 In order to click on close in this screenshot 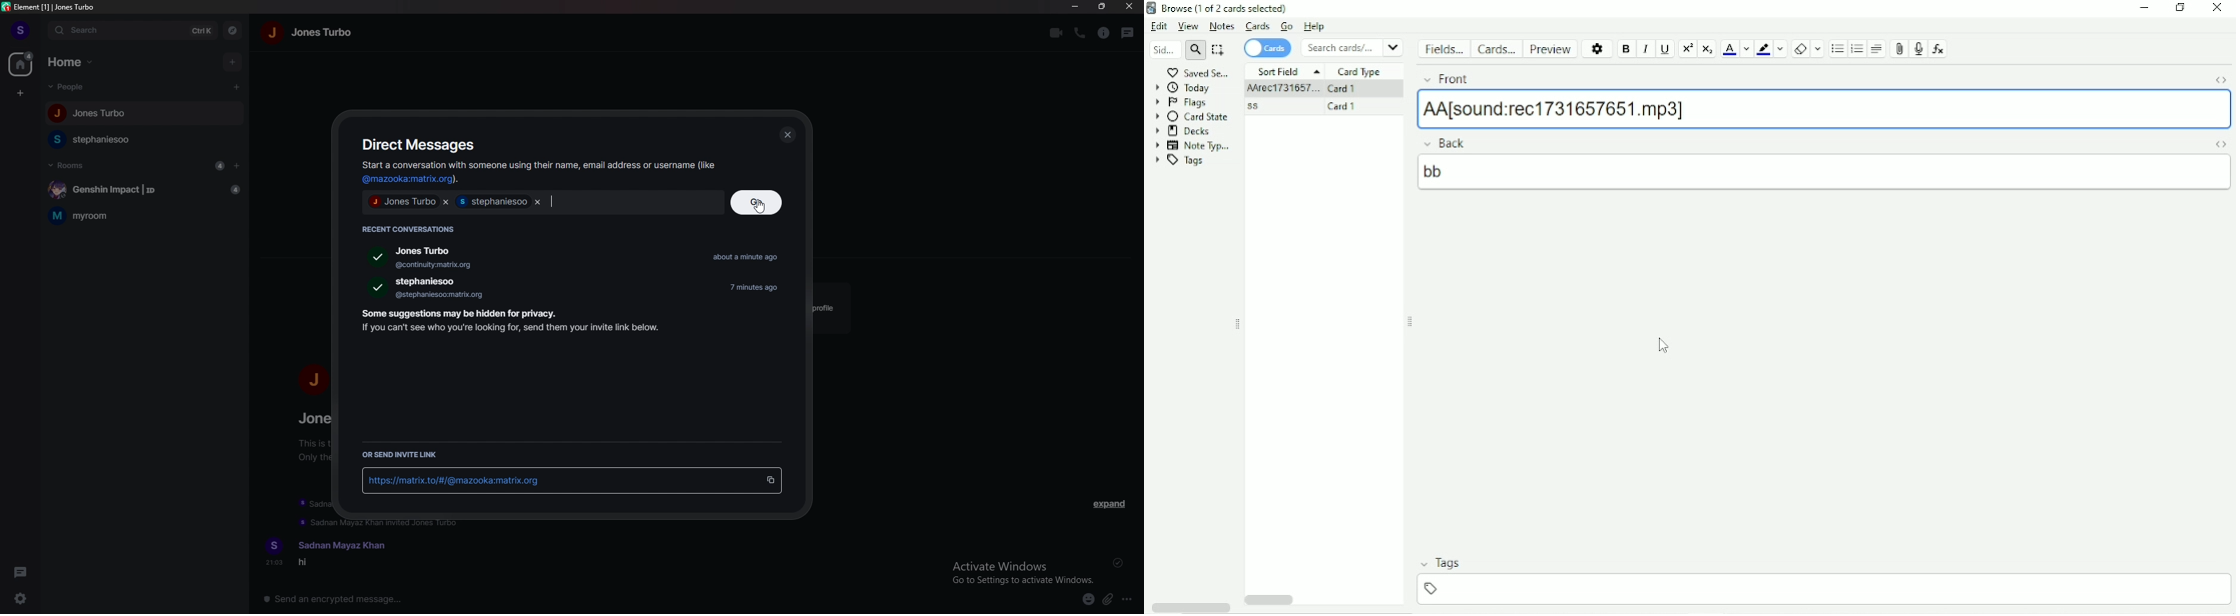, I will do `click(1128, 6)`.